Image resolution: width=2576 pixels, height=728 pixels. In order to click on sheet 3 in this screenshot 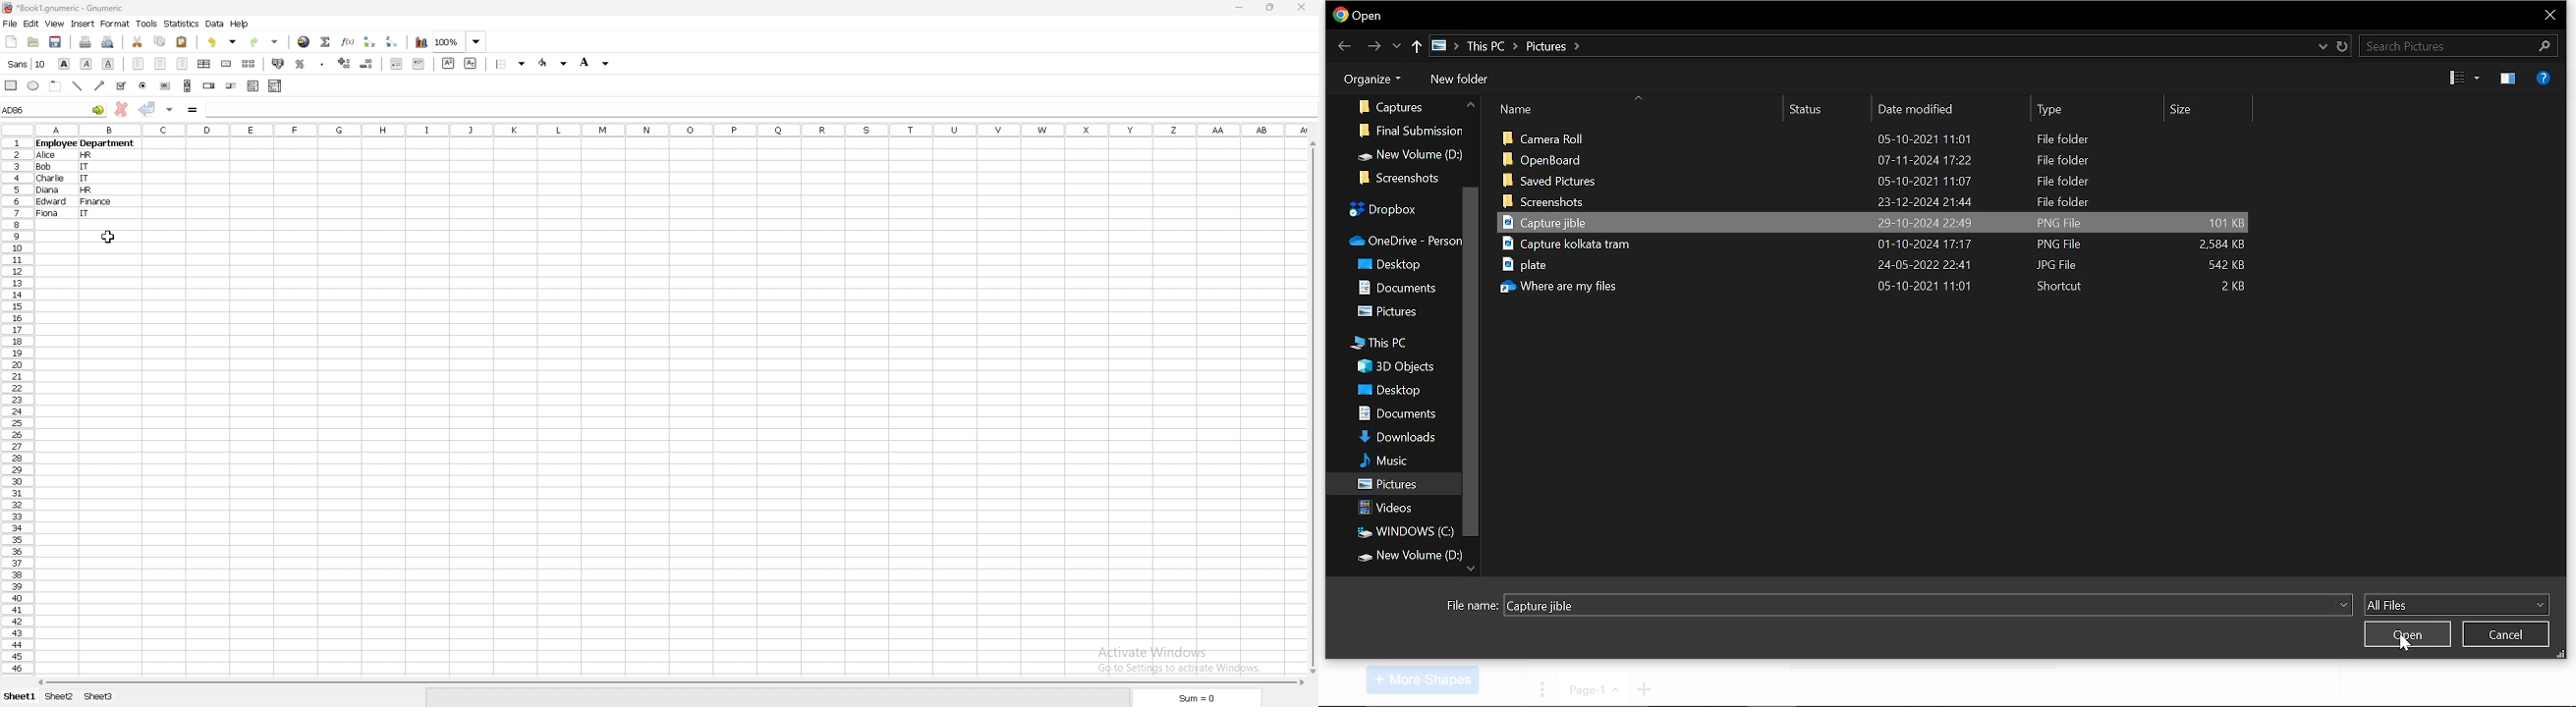, I will do `click(100, 697)`.